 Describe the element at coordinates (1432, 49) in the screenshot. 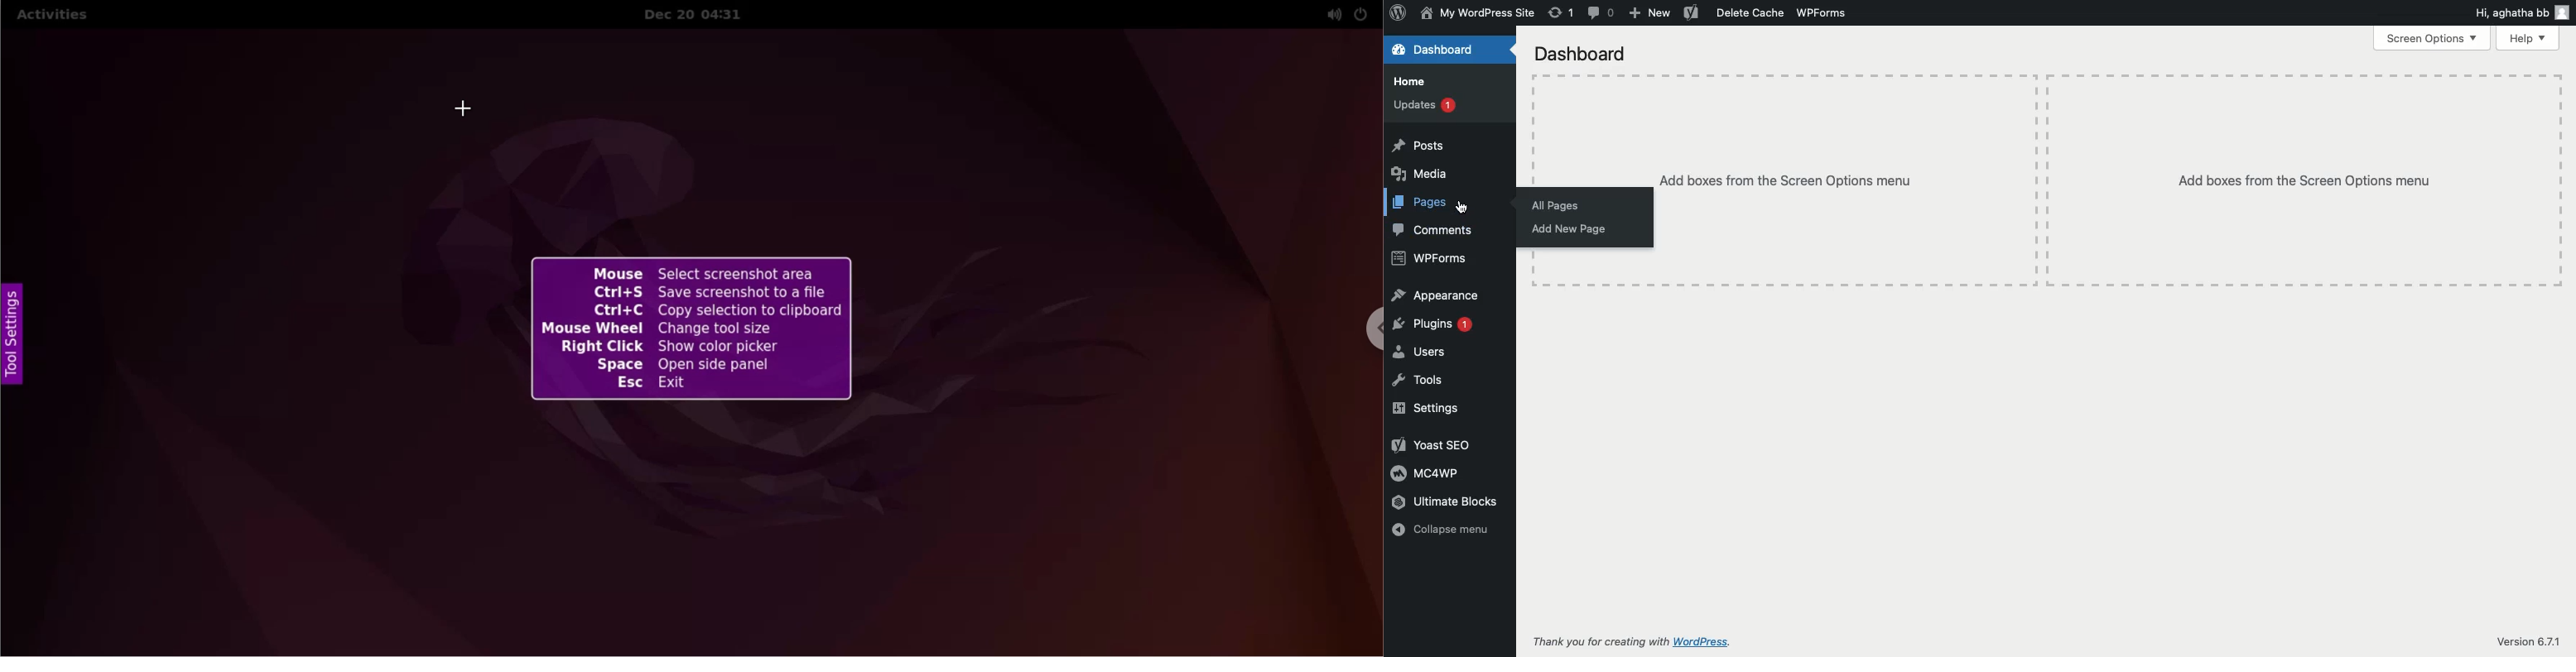

I see `Dashboard` at that location.